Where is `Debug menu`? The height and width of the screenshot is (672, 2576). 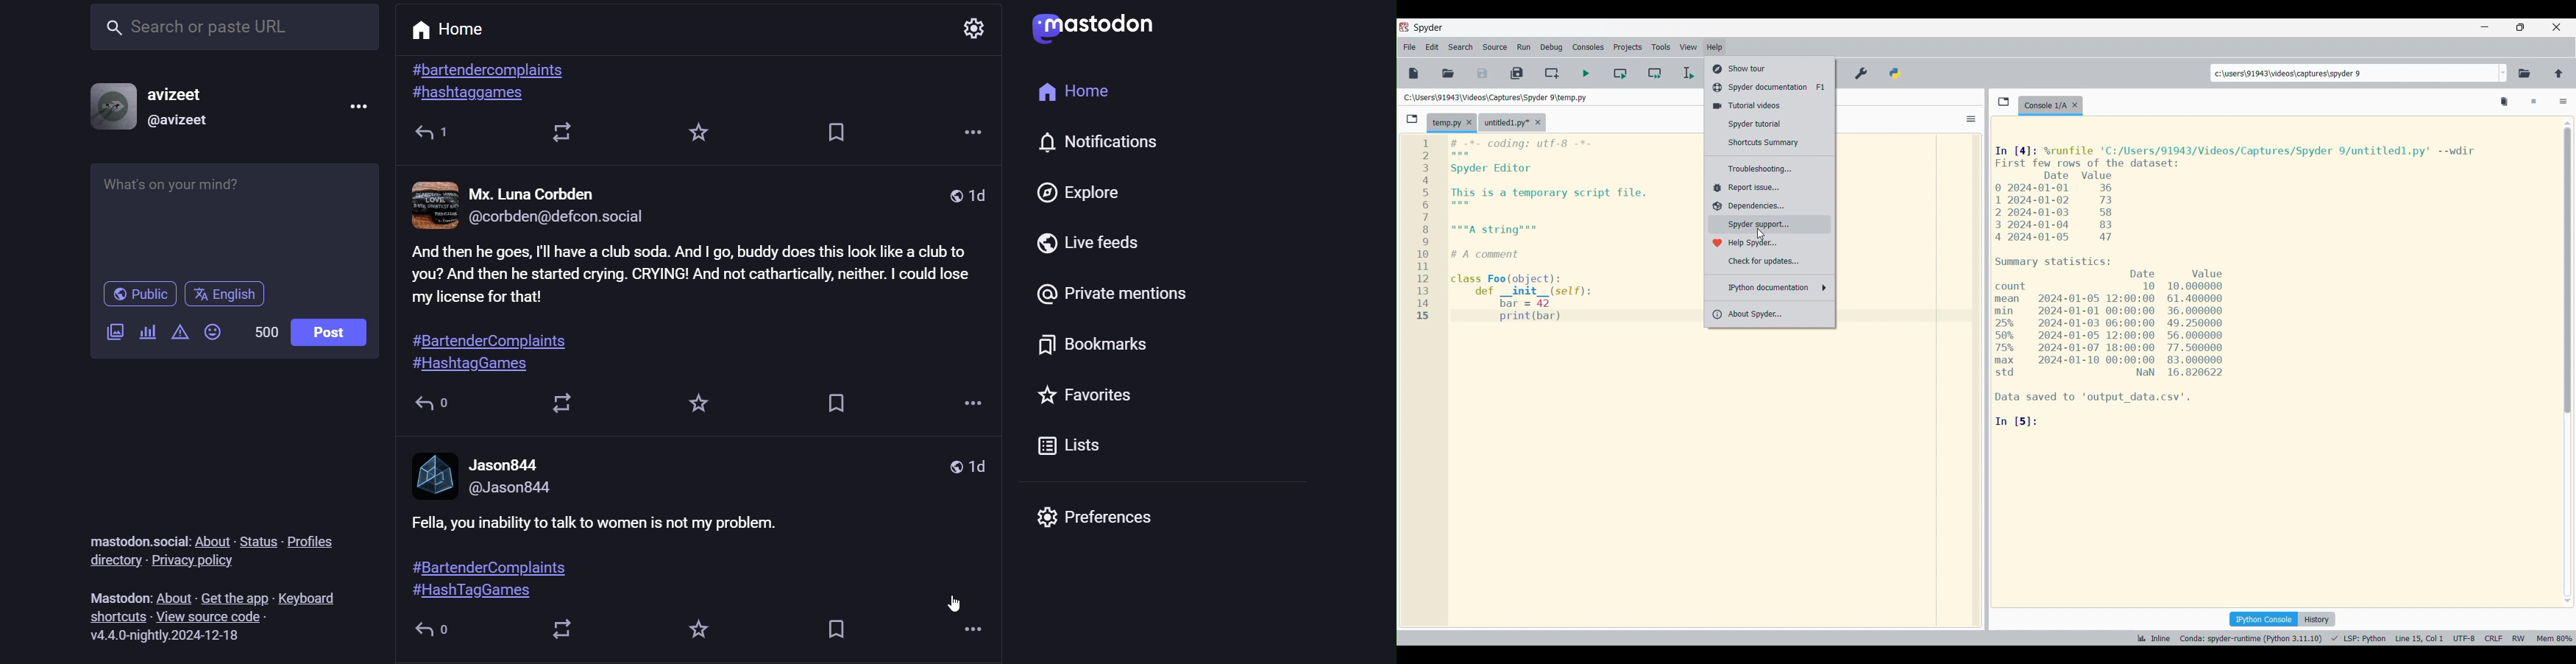 Debug menu is located at coordinates (1551, 47).